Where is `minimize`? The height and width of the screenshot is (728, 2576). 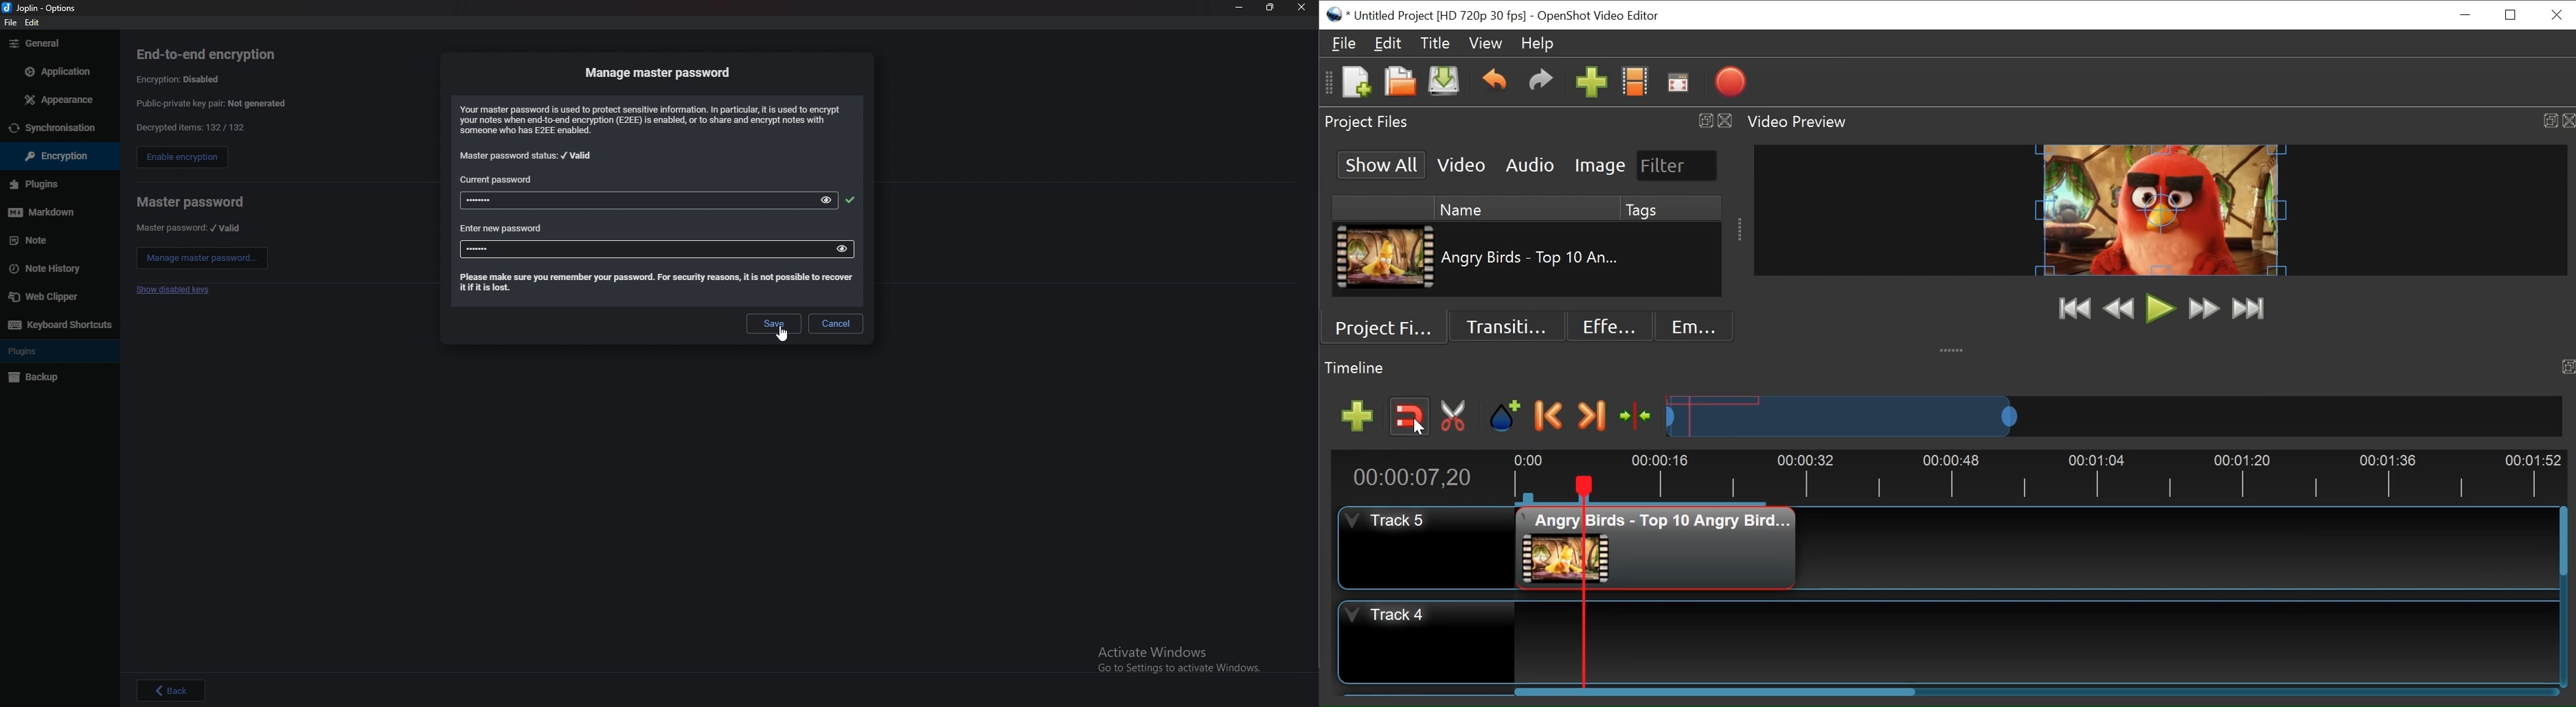 minimize is located at coordinates (2465, 15).